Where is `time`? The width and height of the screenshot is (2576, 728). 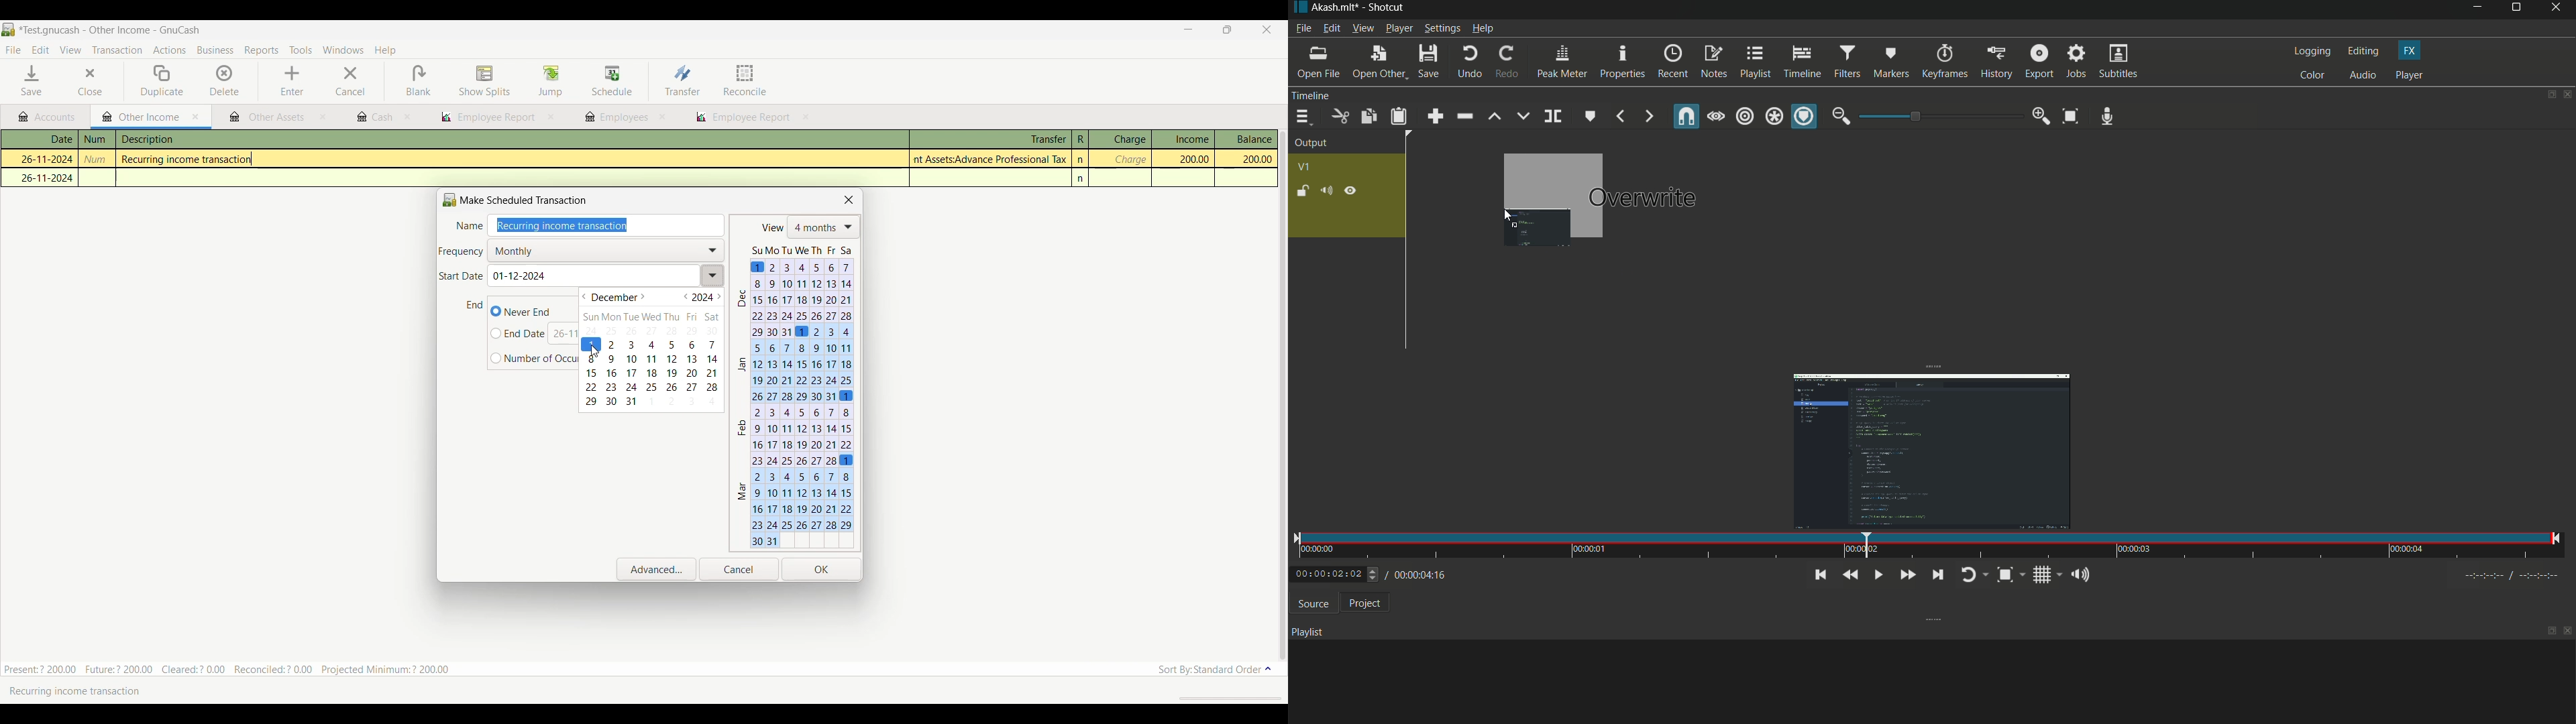
time is located at coordinates (1927, 546).